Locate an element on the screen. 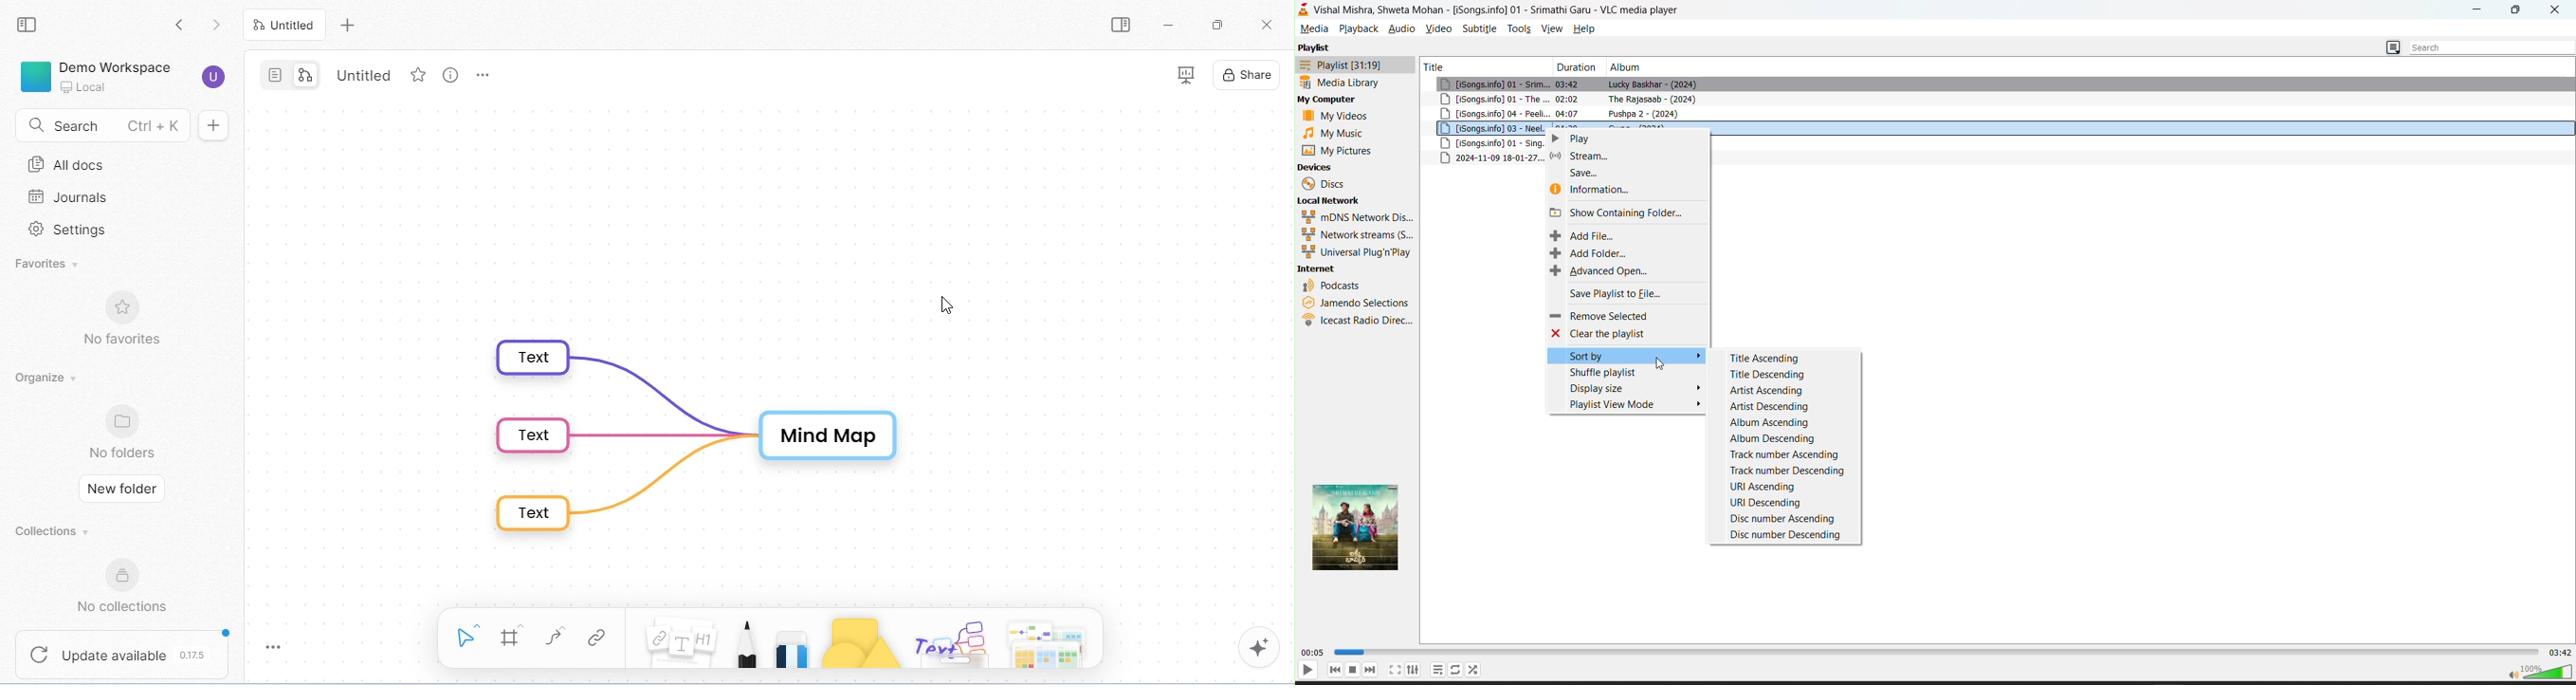 The width and height of the screenshot is (2576, 700). eraser is located at coordinates (793, 644).